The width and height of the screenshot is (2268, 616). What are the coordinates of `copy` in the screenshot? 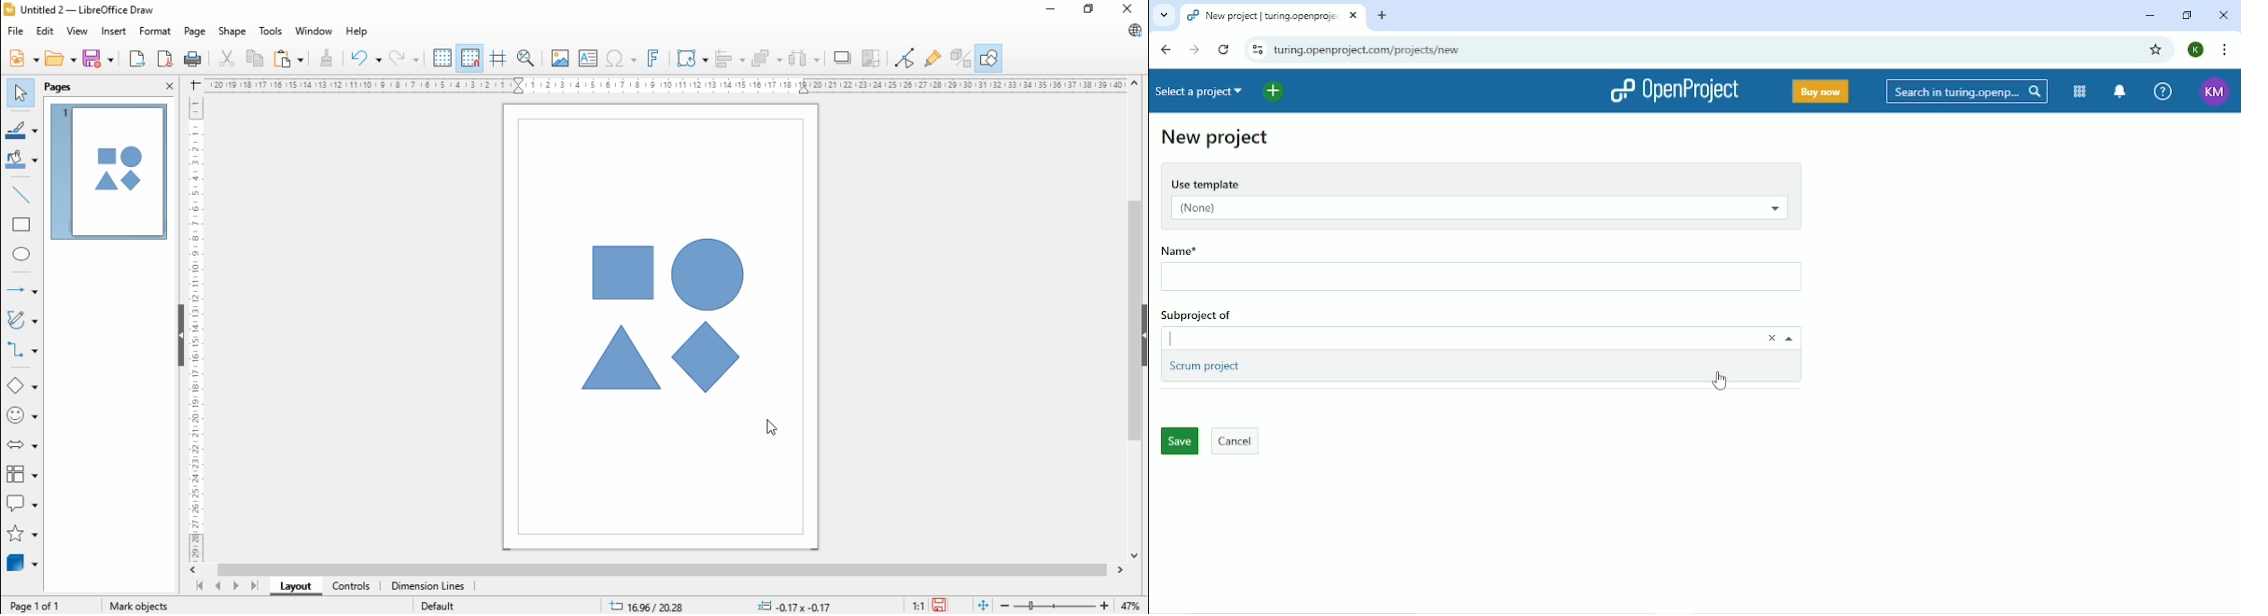 It's located at (256, 57).